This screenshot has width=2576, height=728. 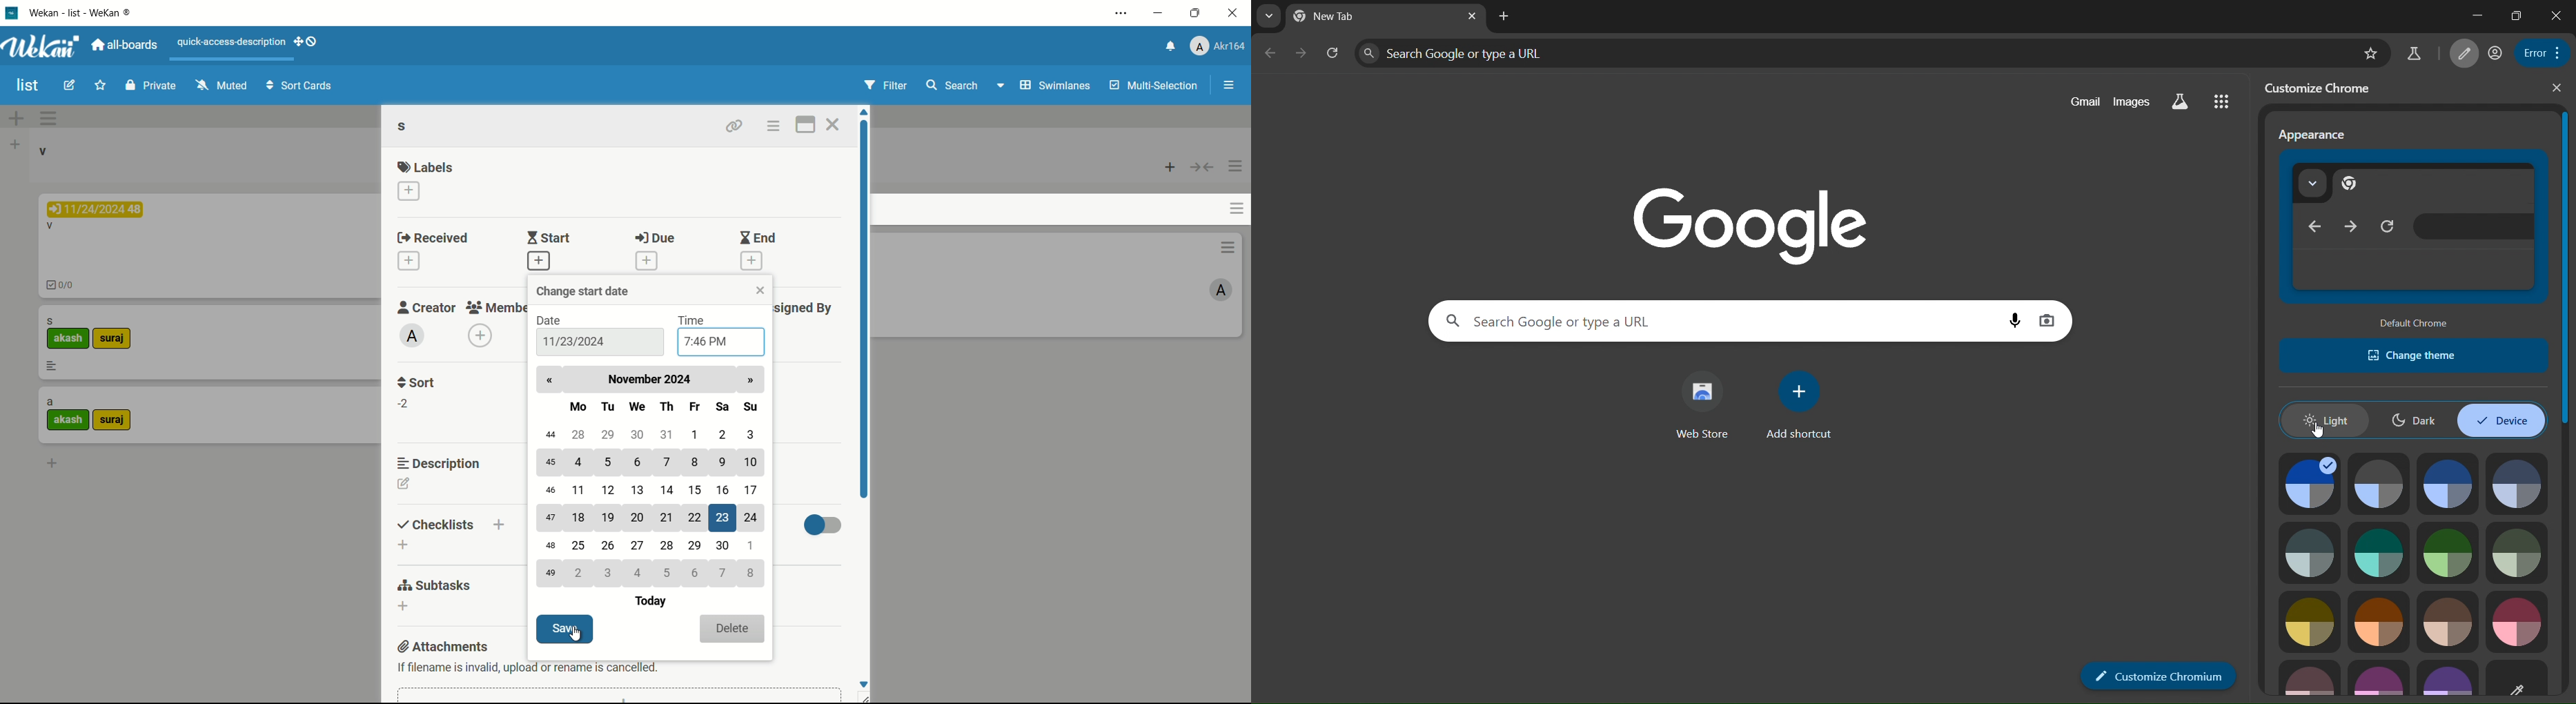 What do you see at coordinates (100, 85) in the screenshot?
I see `star this board` at bounding box center [100, 85].